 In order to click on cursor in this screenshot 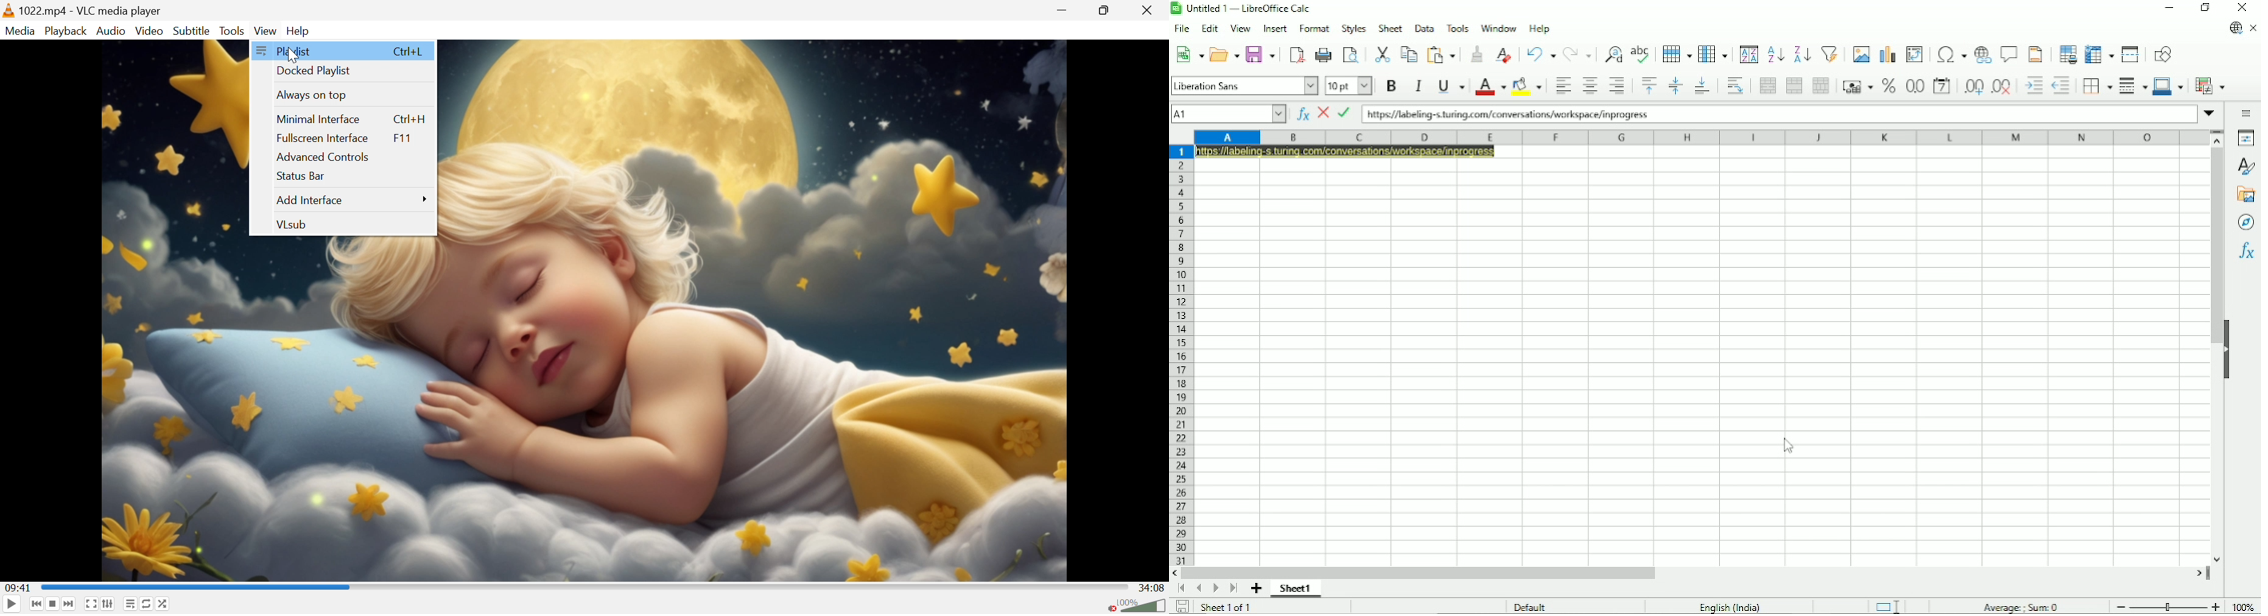, I will do `click(294, 55)`.